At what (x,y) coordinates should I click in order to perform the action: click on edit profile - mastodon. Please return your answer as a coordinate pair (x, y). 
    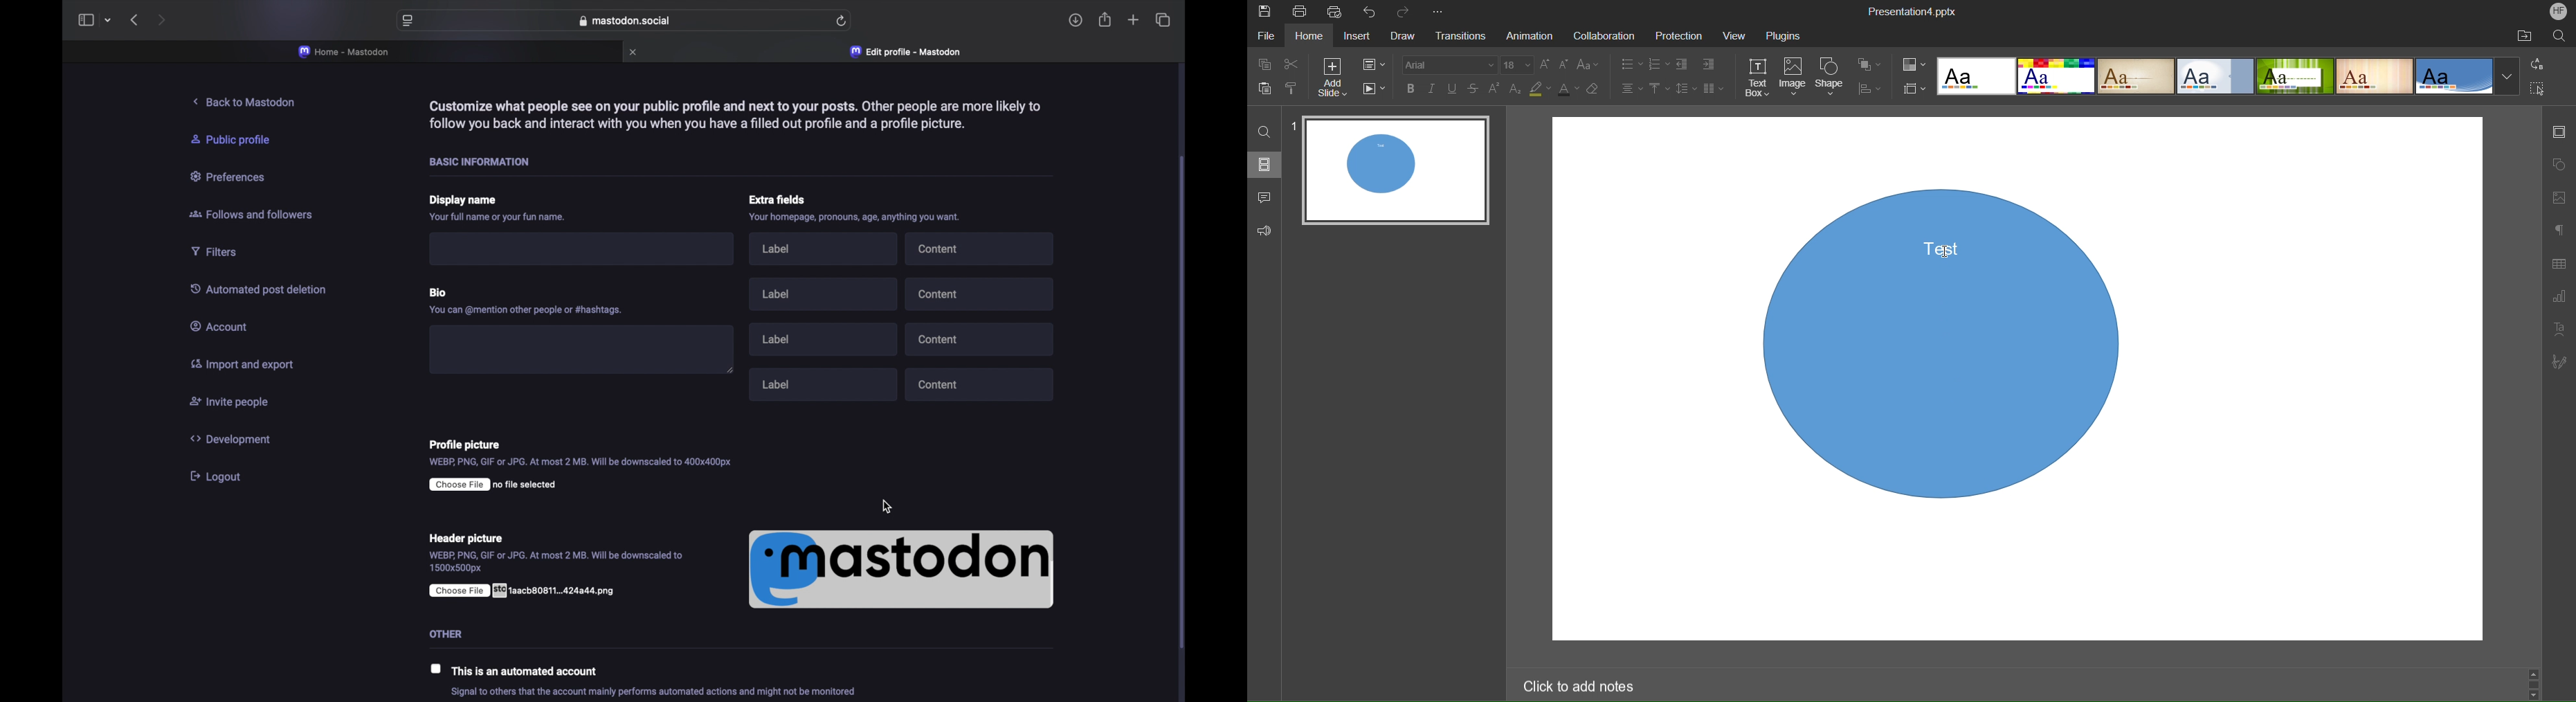
    Looking at the image, I should click on (908, 52).